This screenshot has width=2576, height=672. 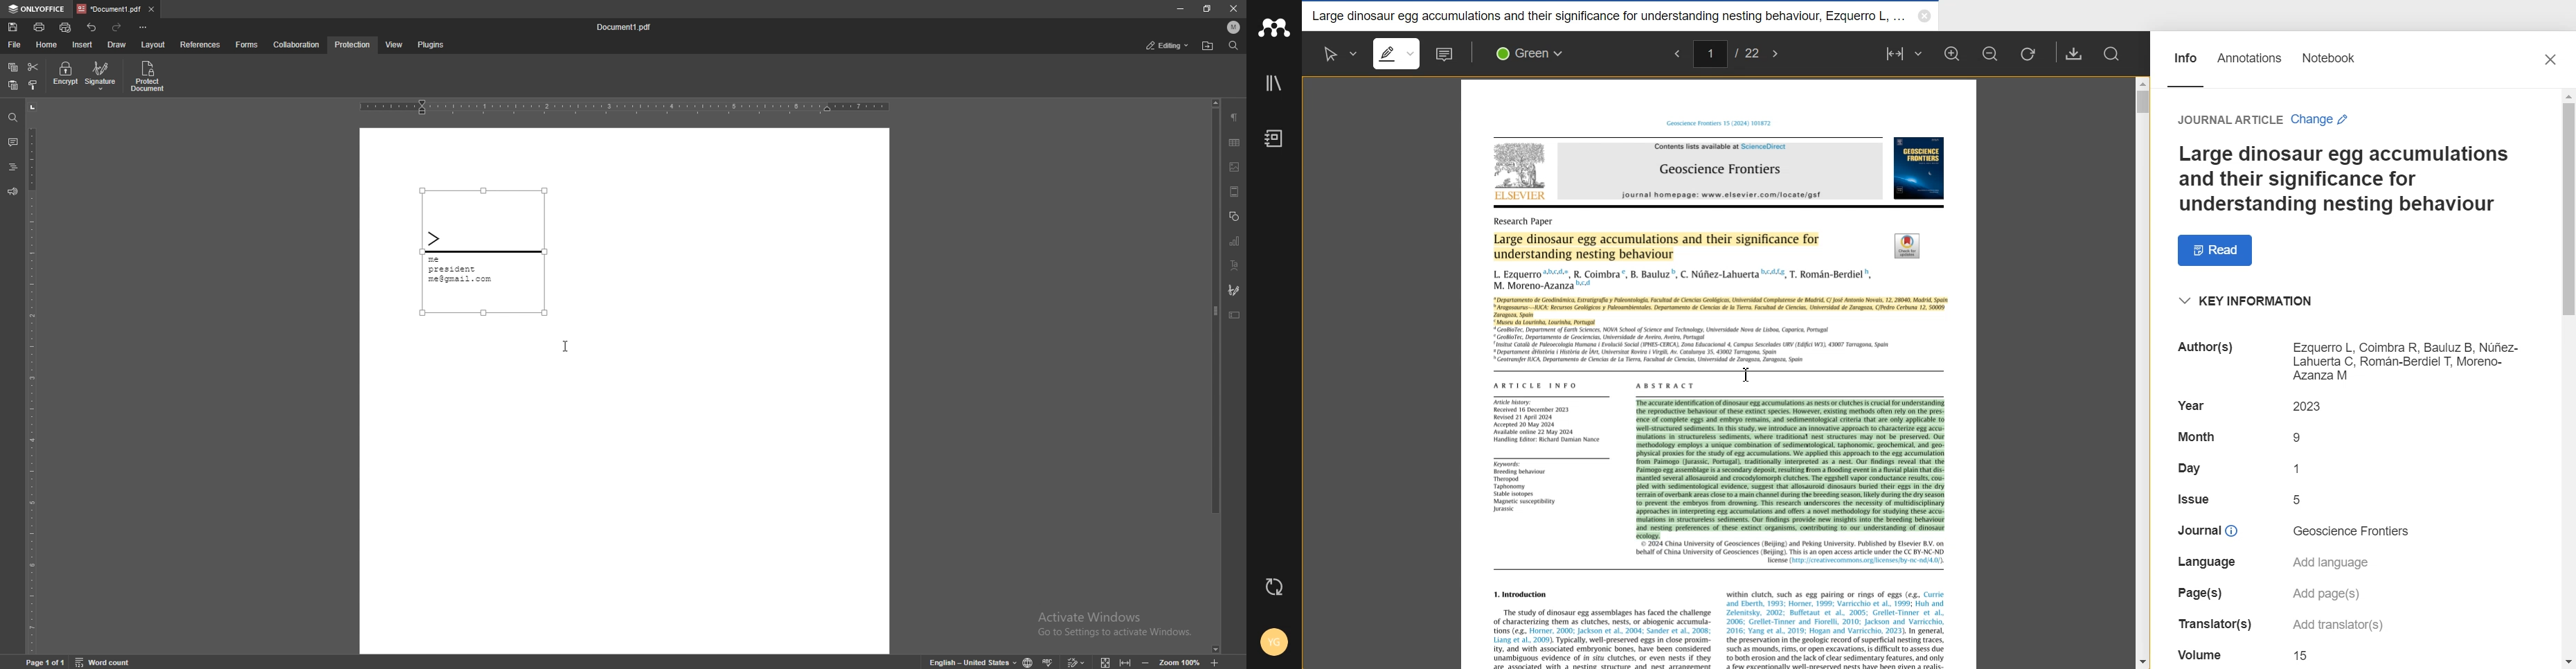 I want to click on draw, so click(x=117, y=45).